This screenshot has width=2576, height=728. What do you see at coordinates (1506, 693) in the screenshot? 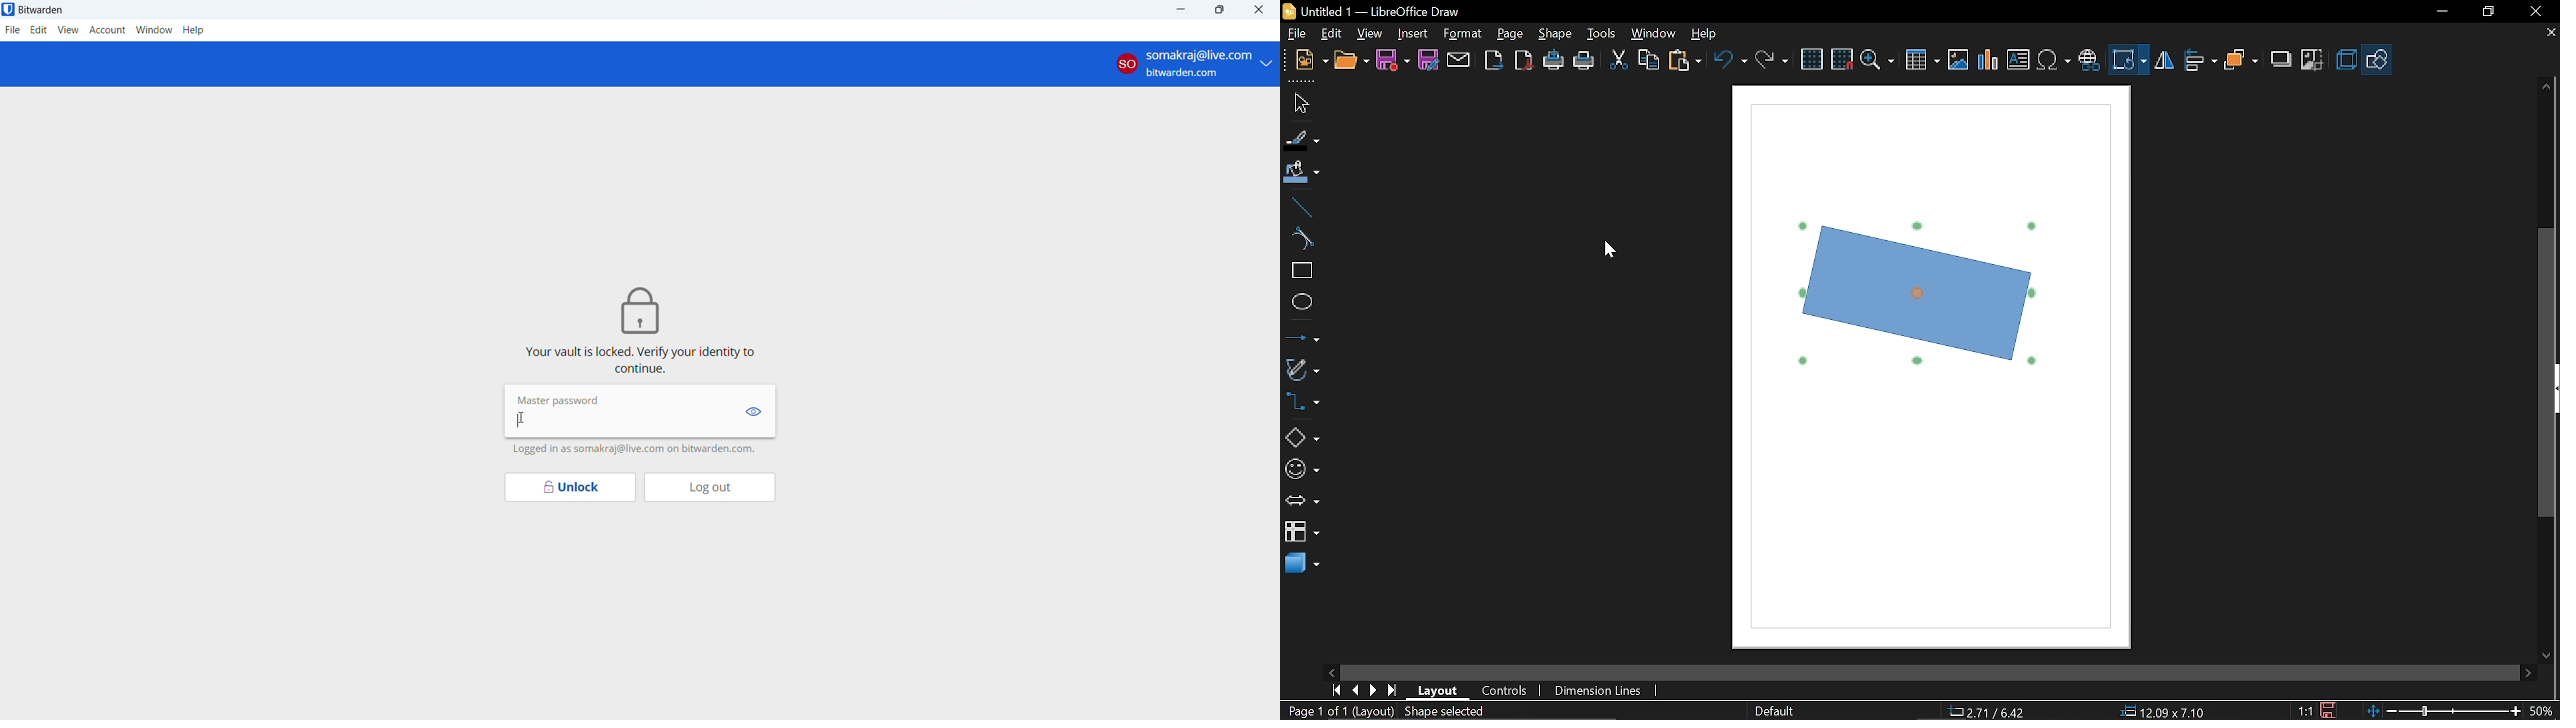
I see `controls` at bounding box center [1506, 693].